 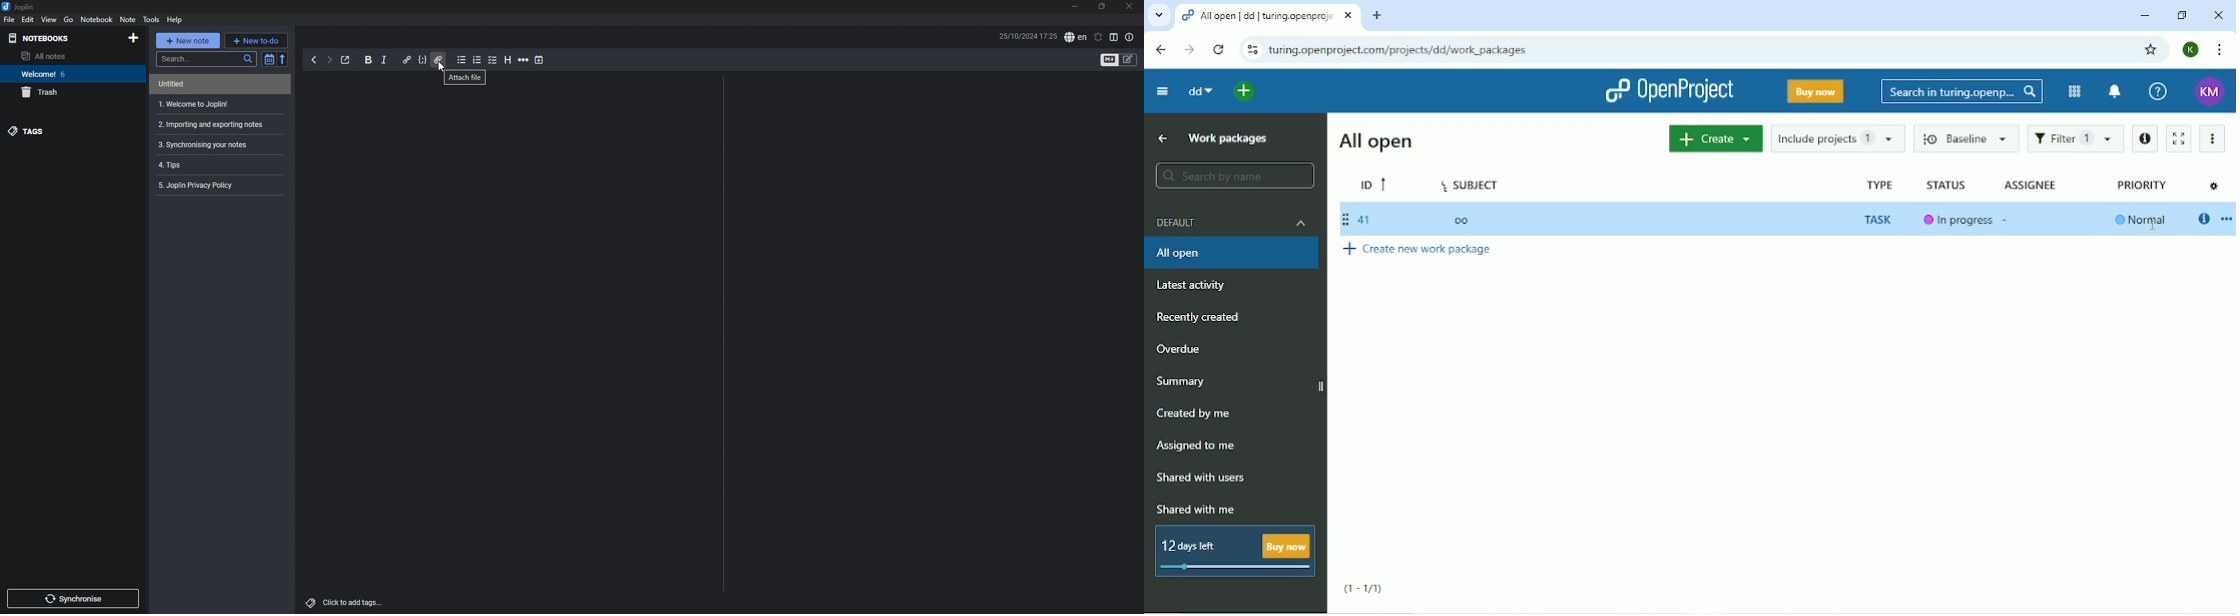 What do you see at coordinates (2157, 91) in the screenshot?
I see `Help` at bounding box center [2157, 91].